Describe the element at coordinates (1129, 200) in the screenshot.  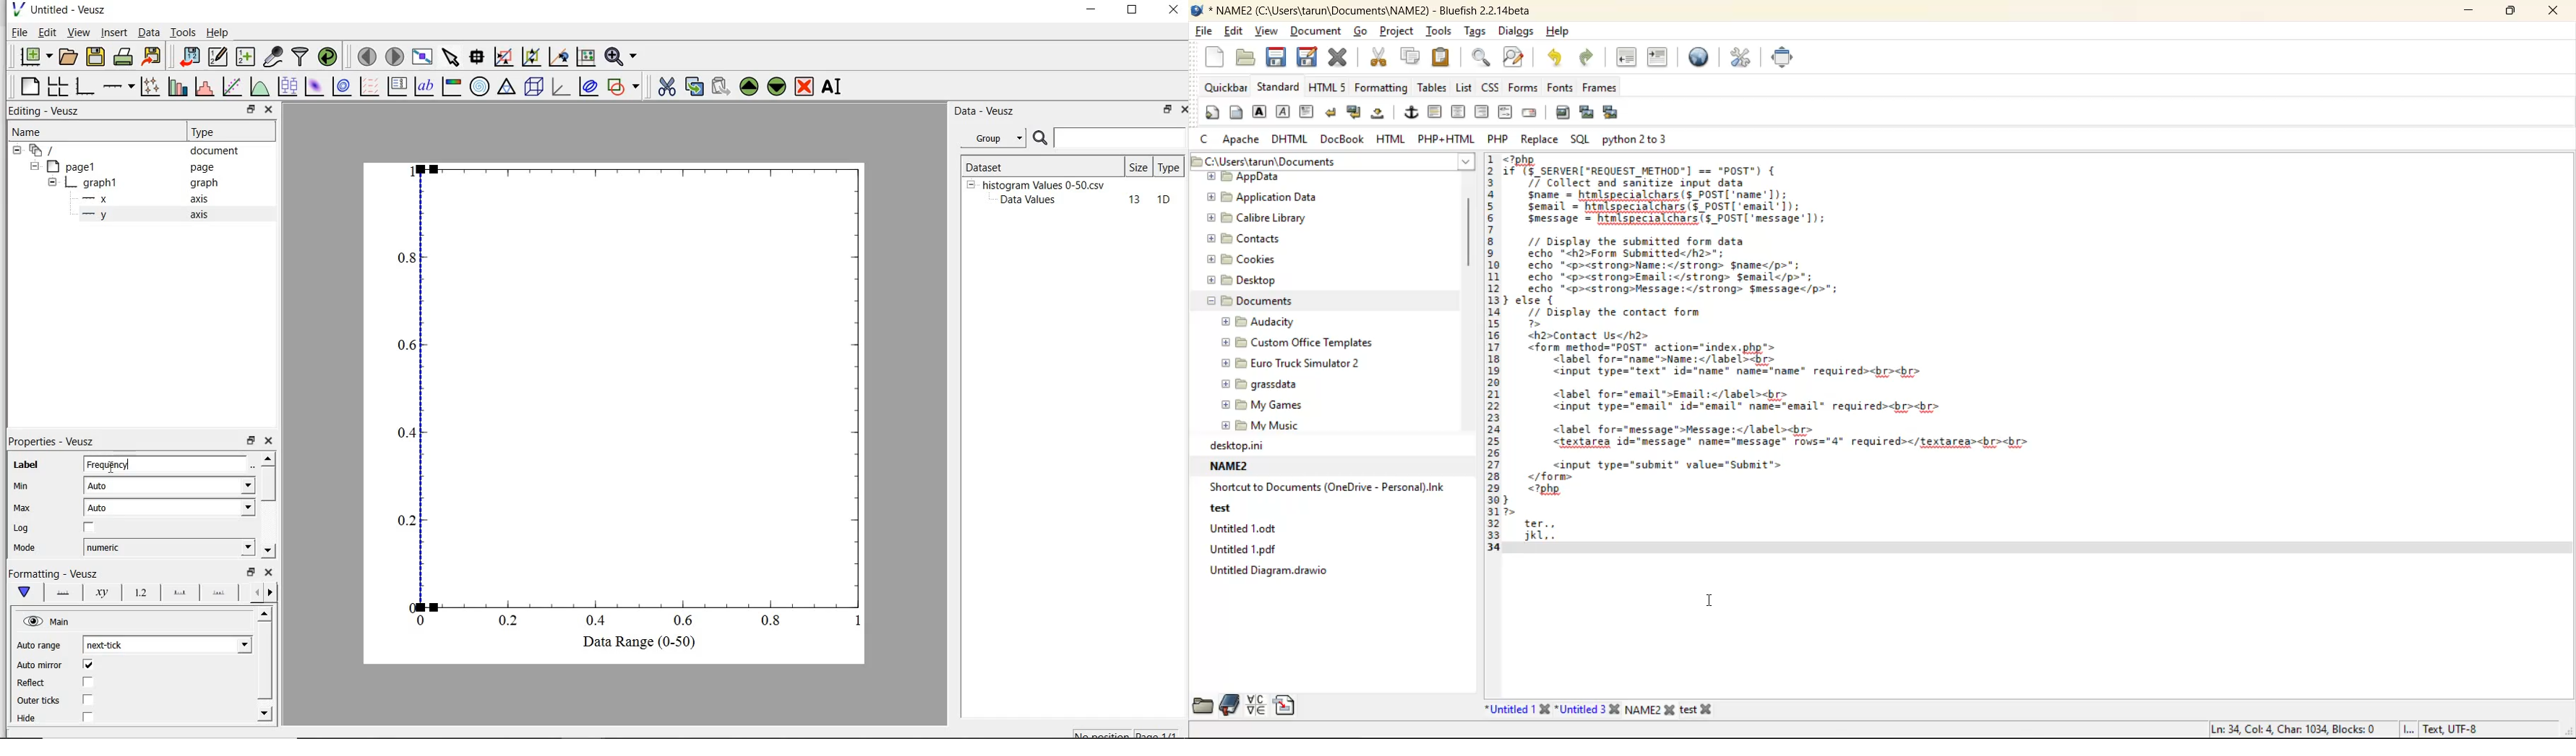
I see `13` at that location.